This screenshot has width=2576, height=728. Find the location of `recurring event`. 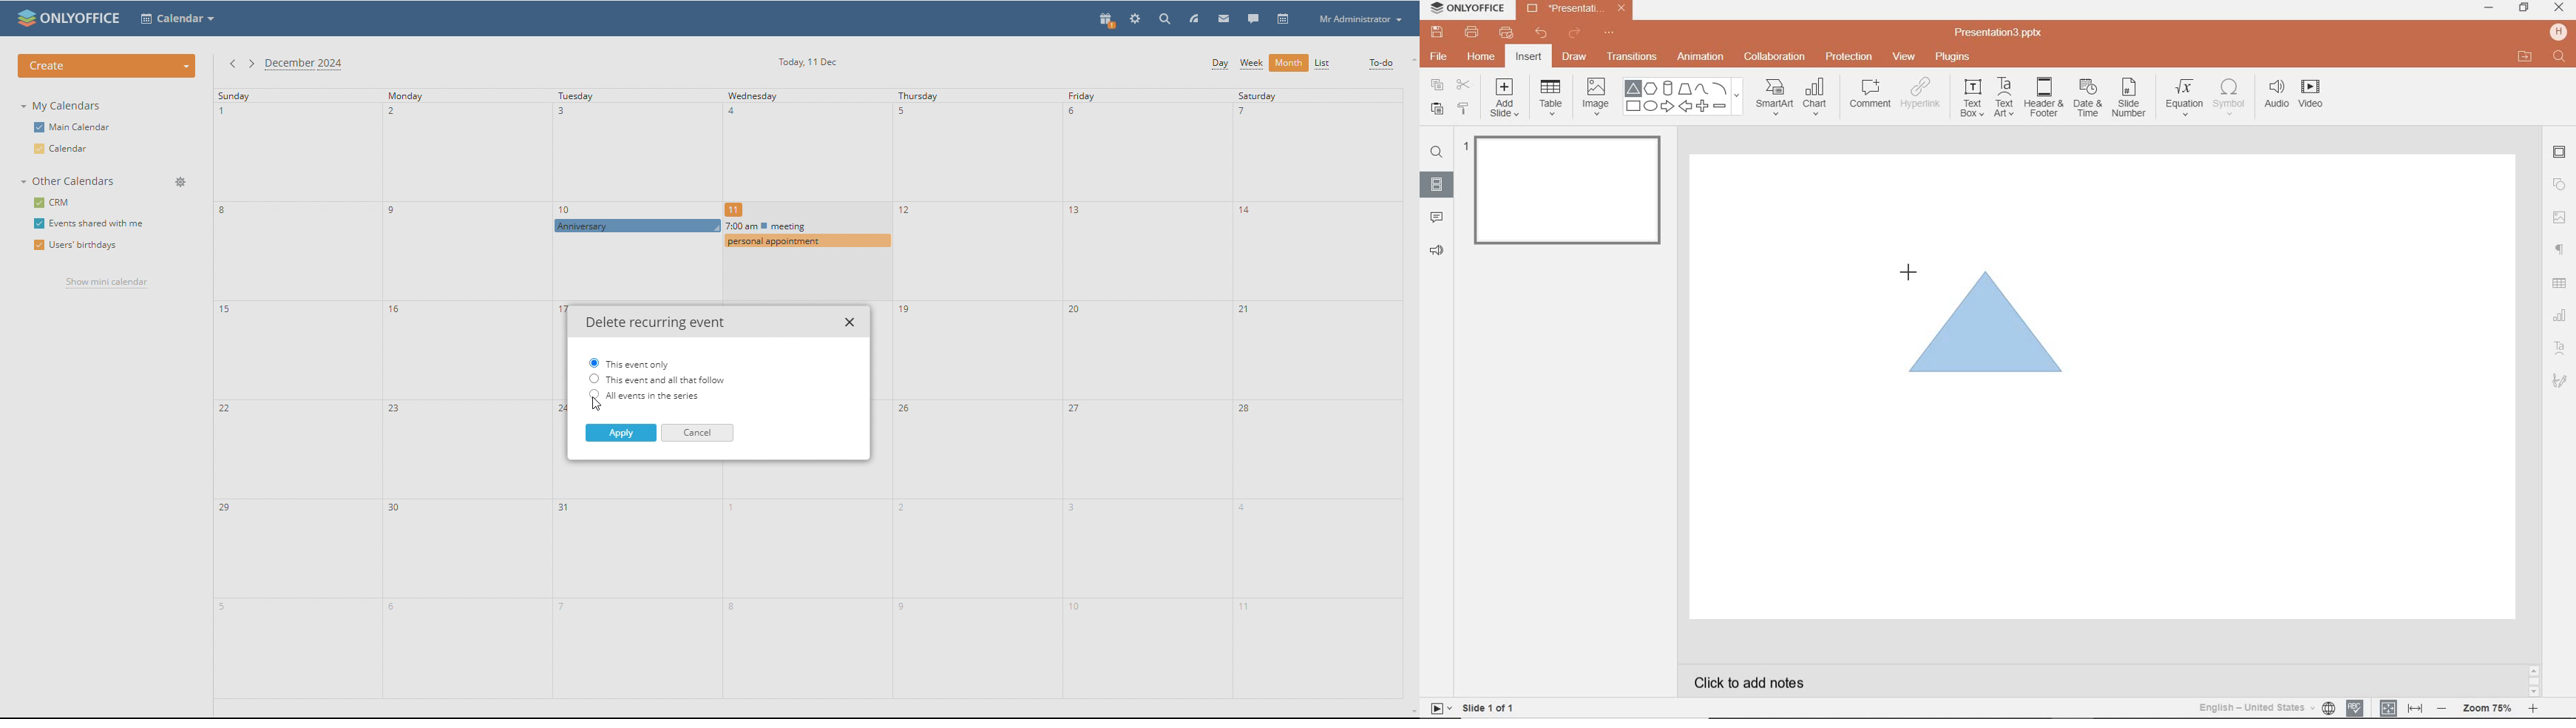

recurring event is located at coordinates (638, 225).